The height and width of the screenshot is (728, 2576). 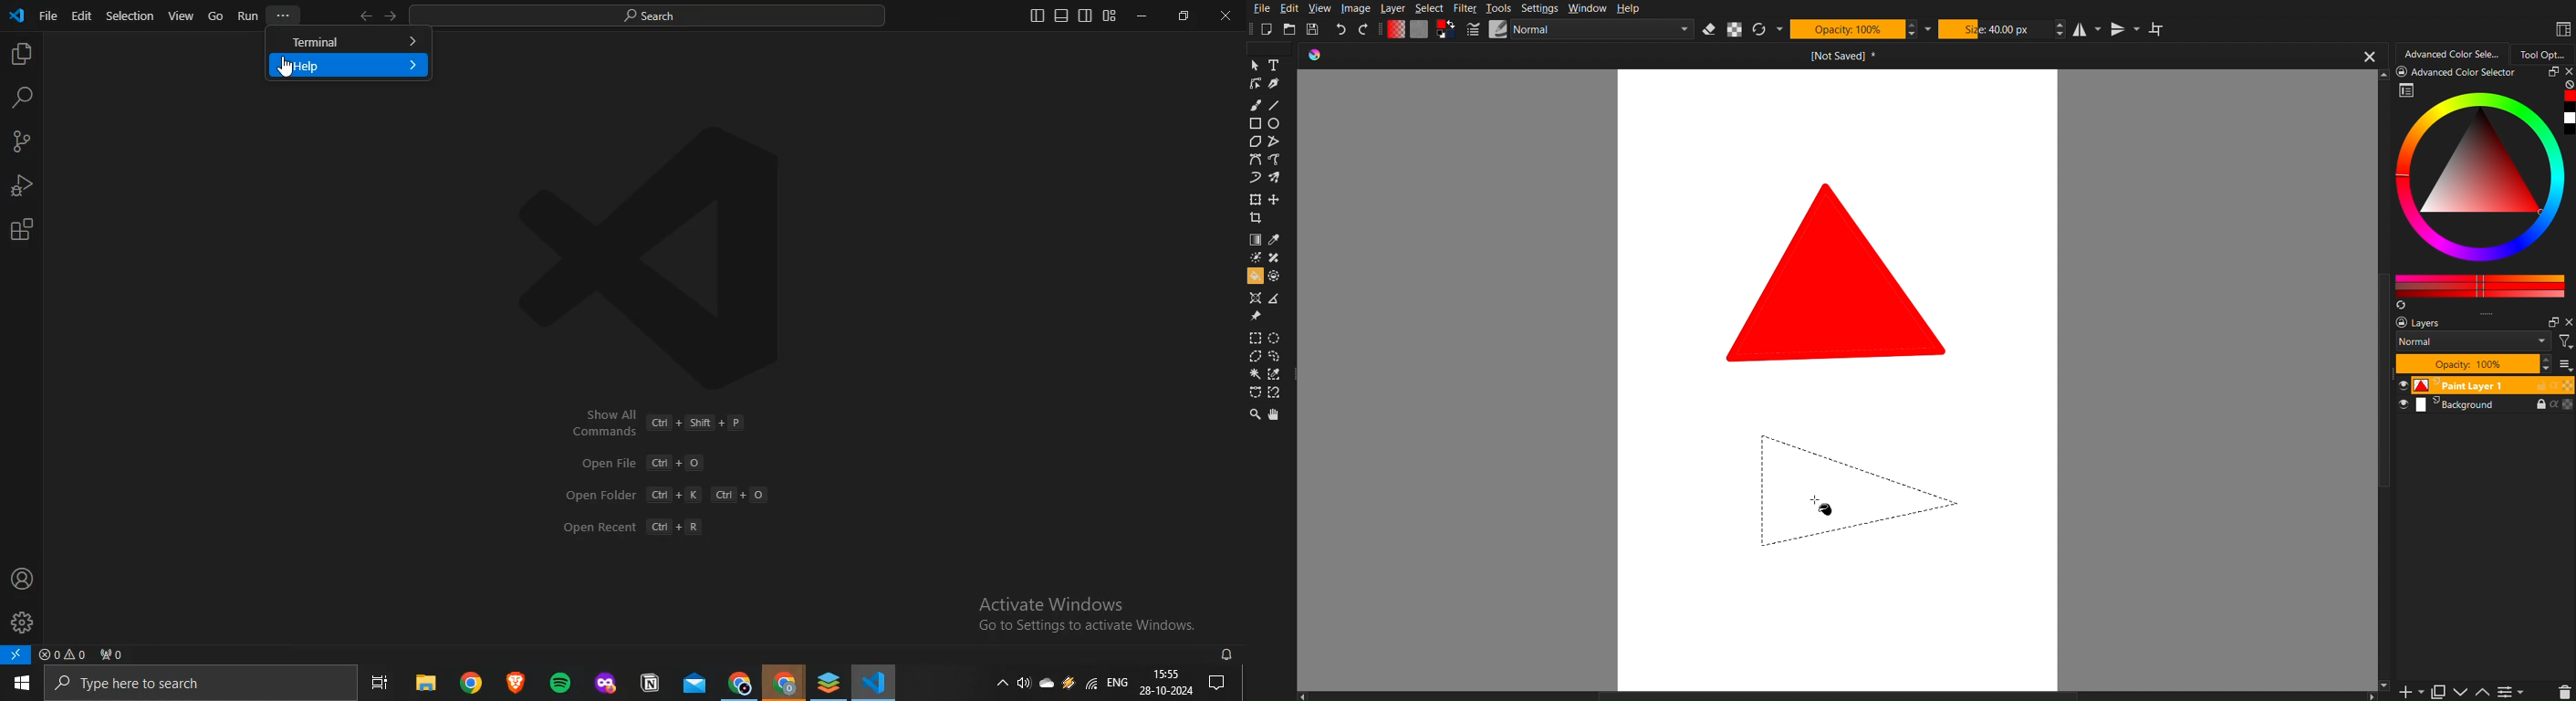 I want to click on Open file Ctrl + o, so click(x=641, y=463).